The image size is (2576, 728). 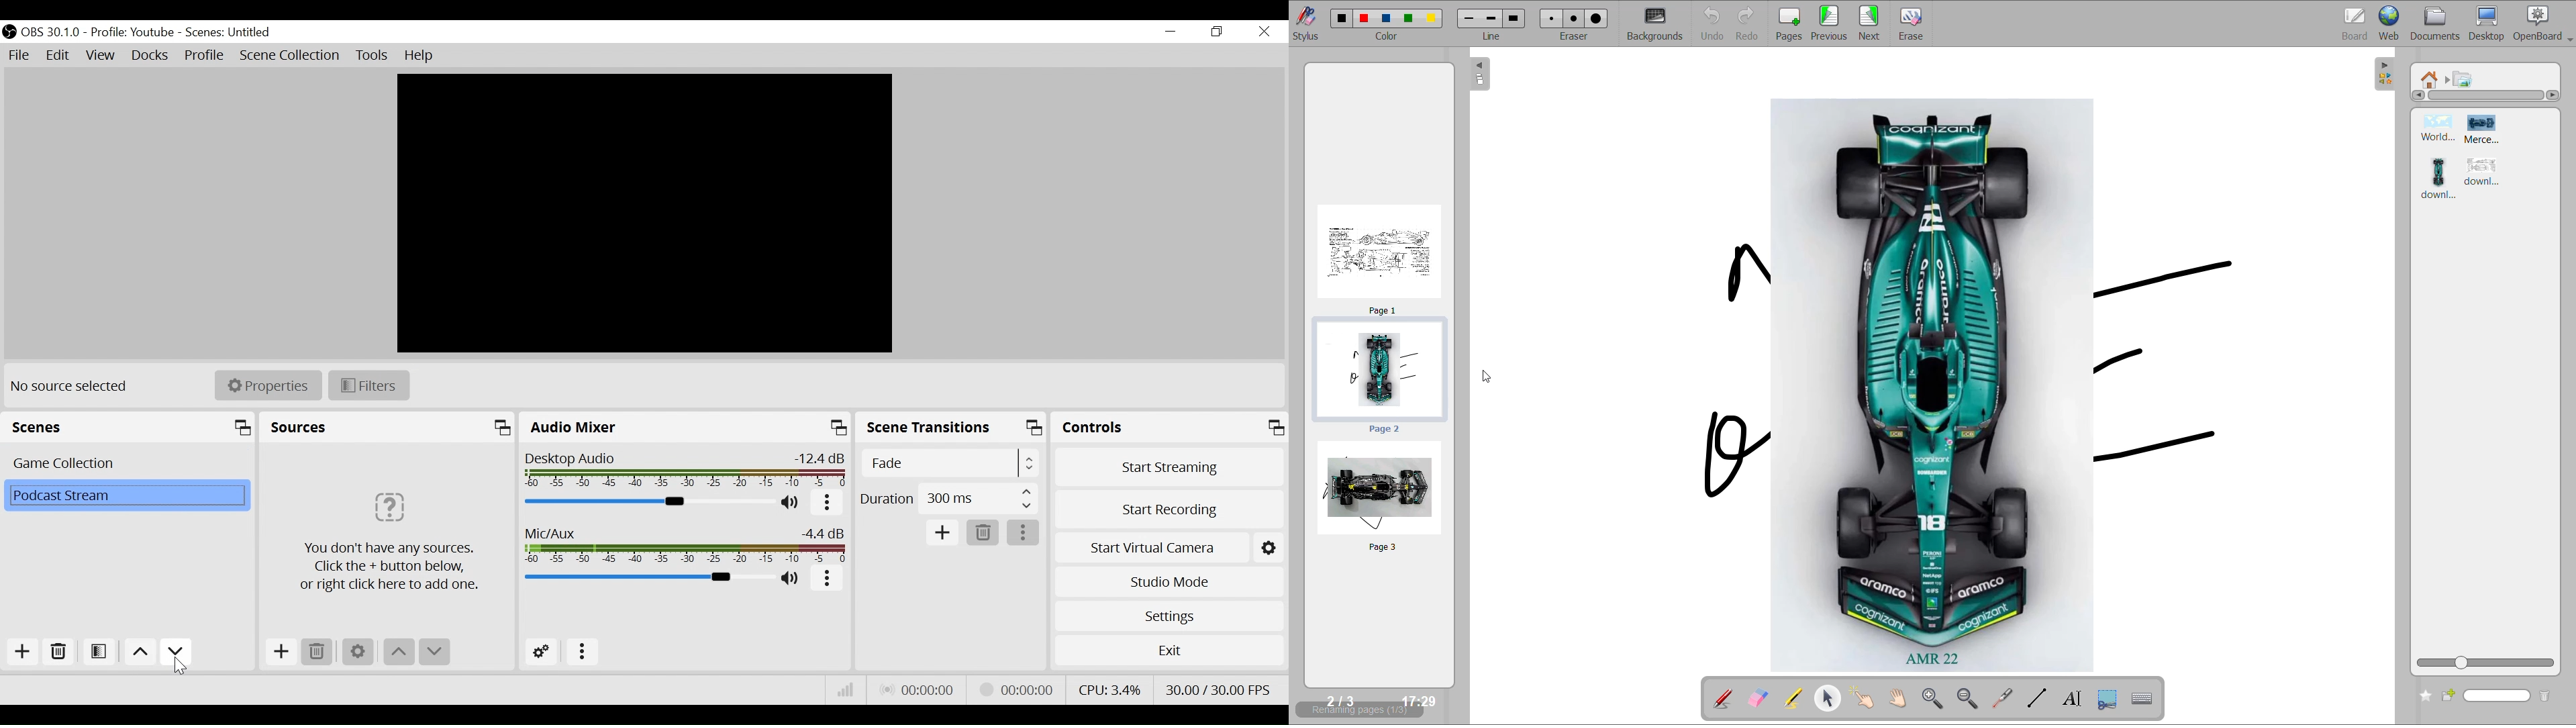 I want to click on Restore, so click(x=1216, y=32).